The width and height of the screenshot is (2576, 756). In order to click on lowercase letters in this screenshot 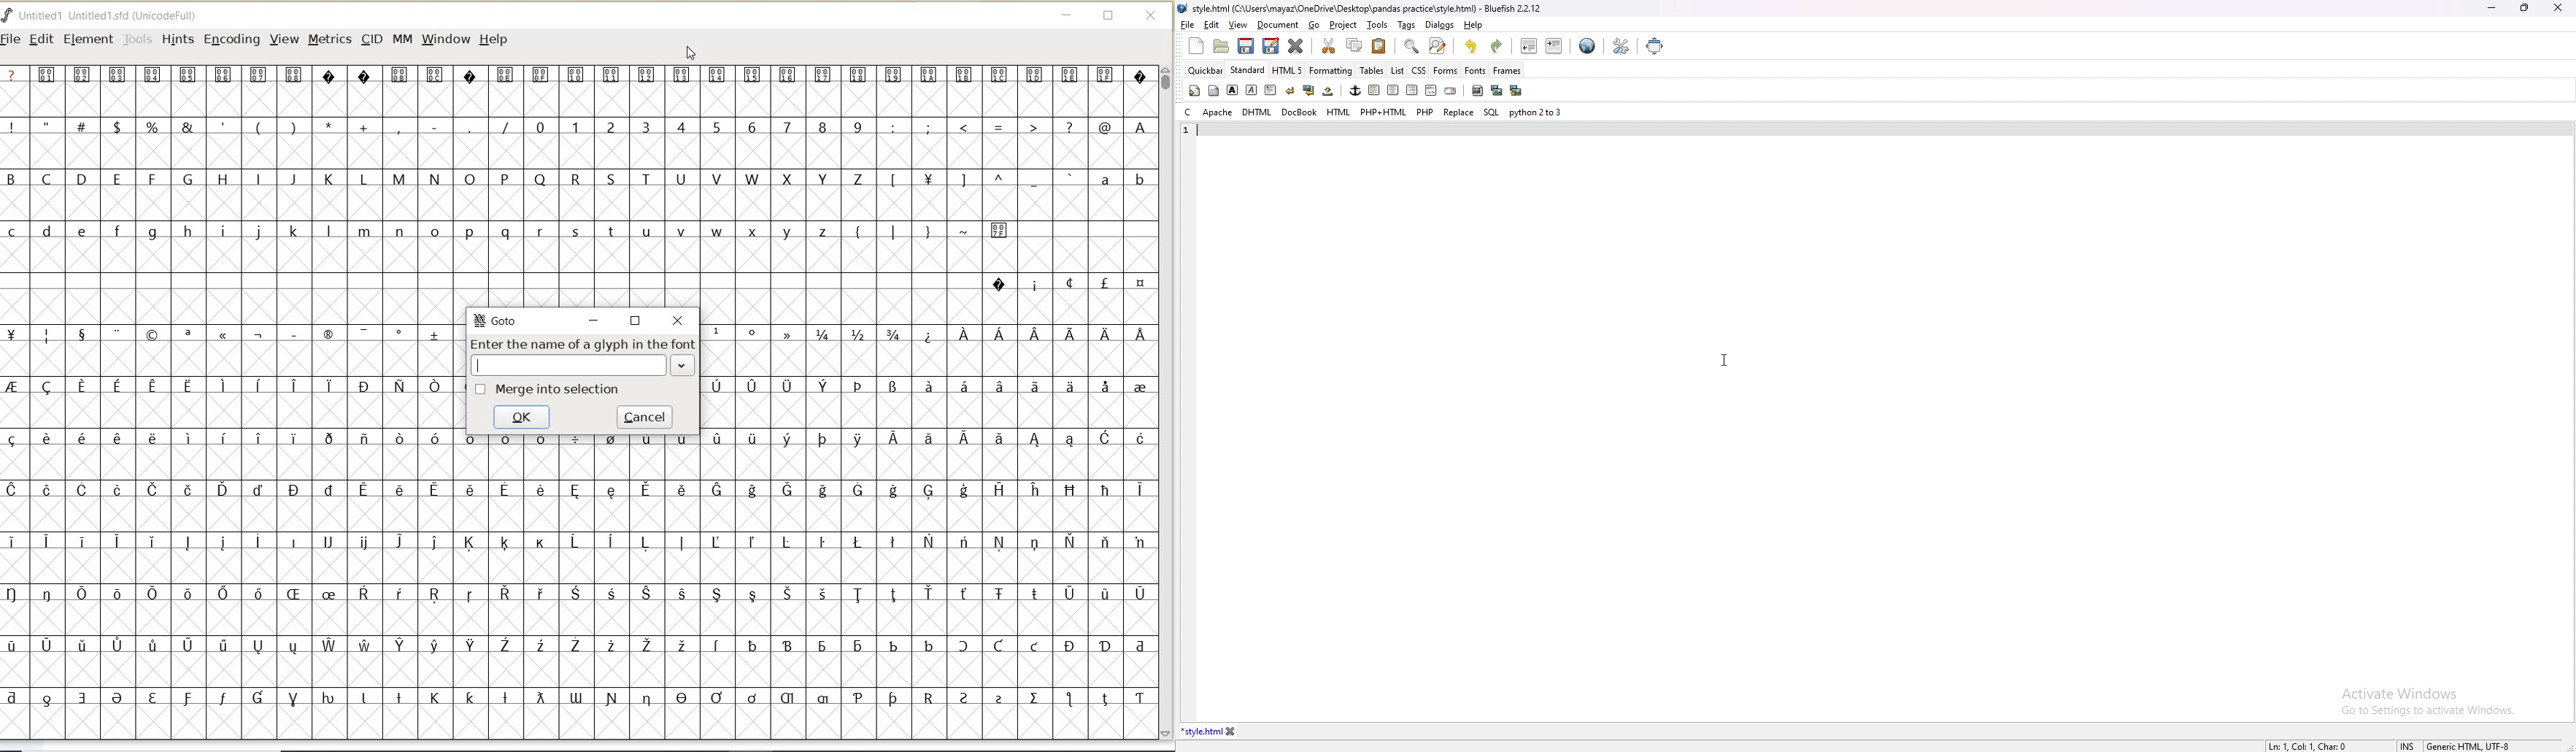, I will do `click(1122, 182)`.